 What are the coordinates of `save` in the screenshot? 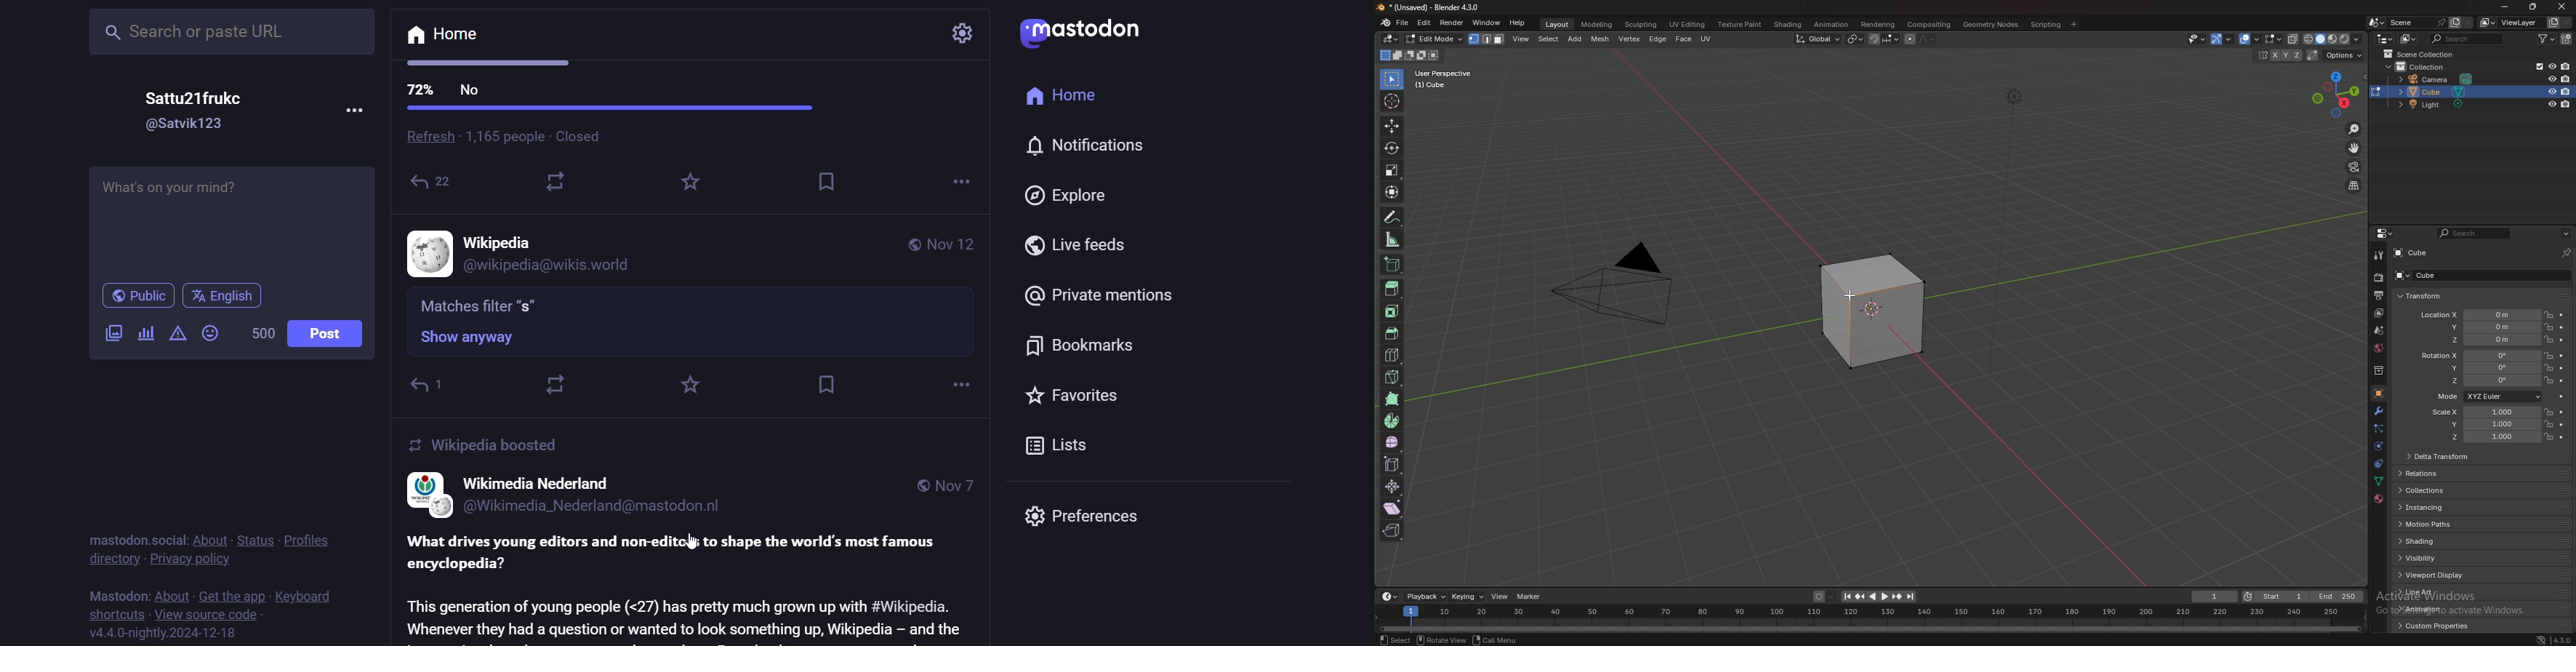 It's located at (829, 181).